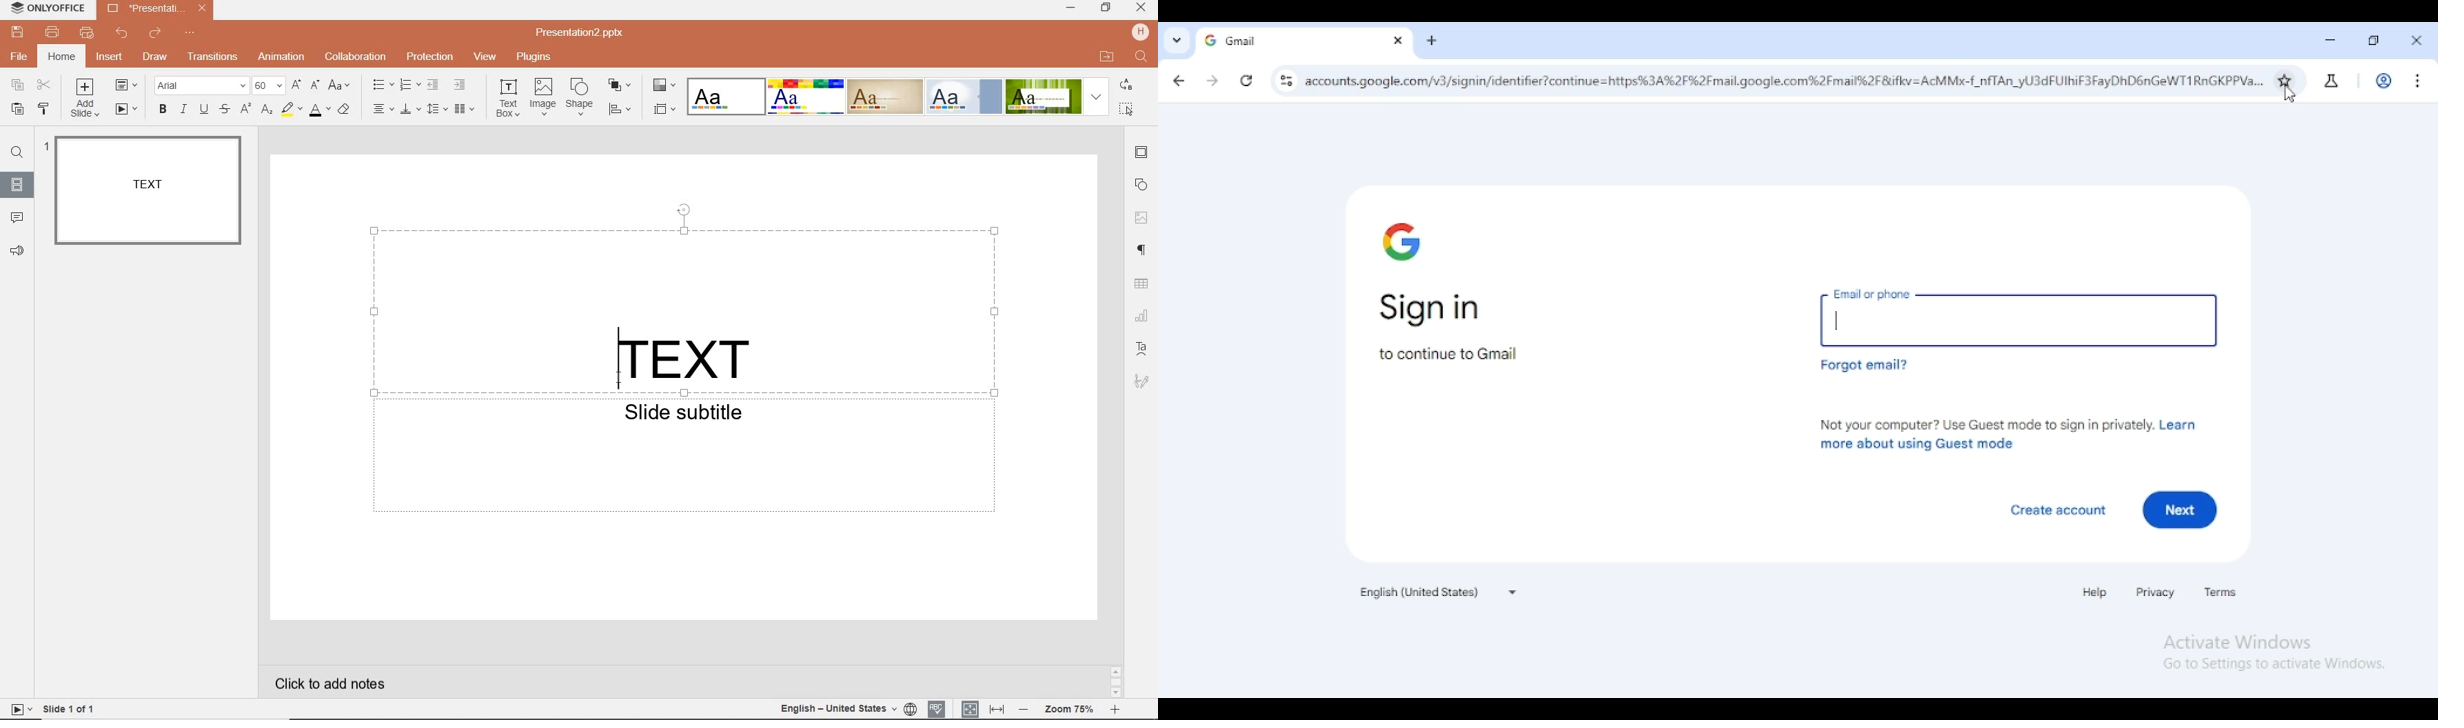 This screenshot has width=2464, height=728. Describe the element at coordinates (2290, 95) in the screenshot. I see `cursor` at that location.